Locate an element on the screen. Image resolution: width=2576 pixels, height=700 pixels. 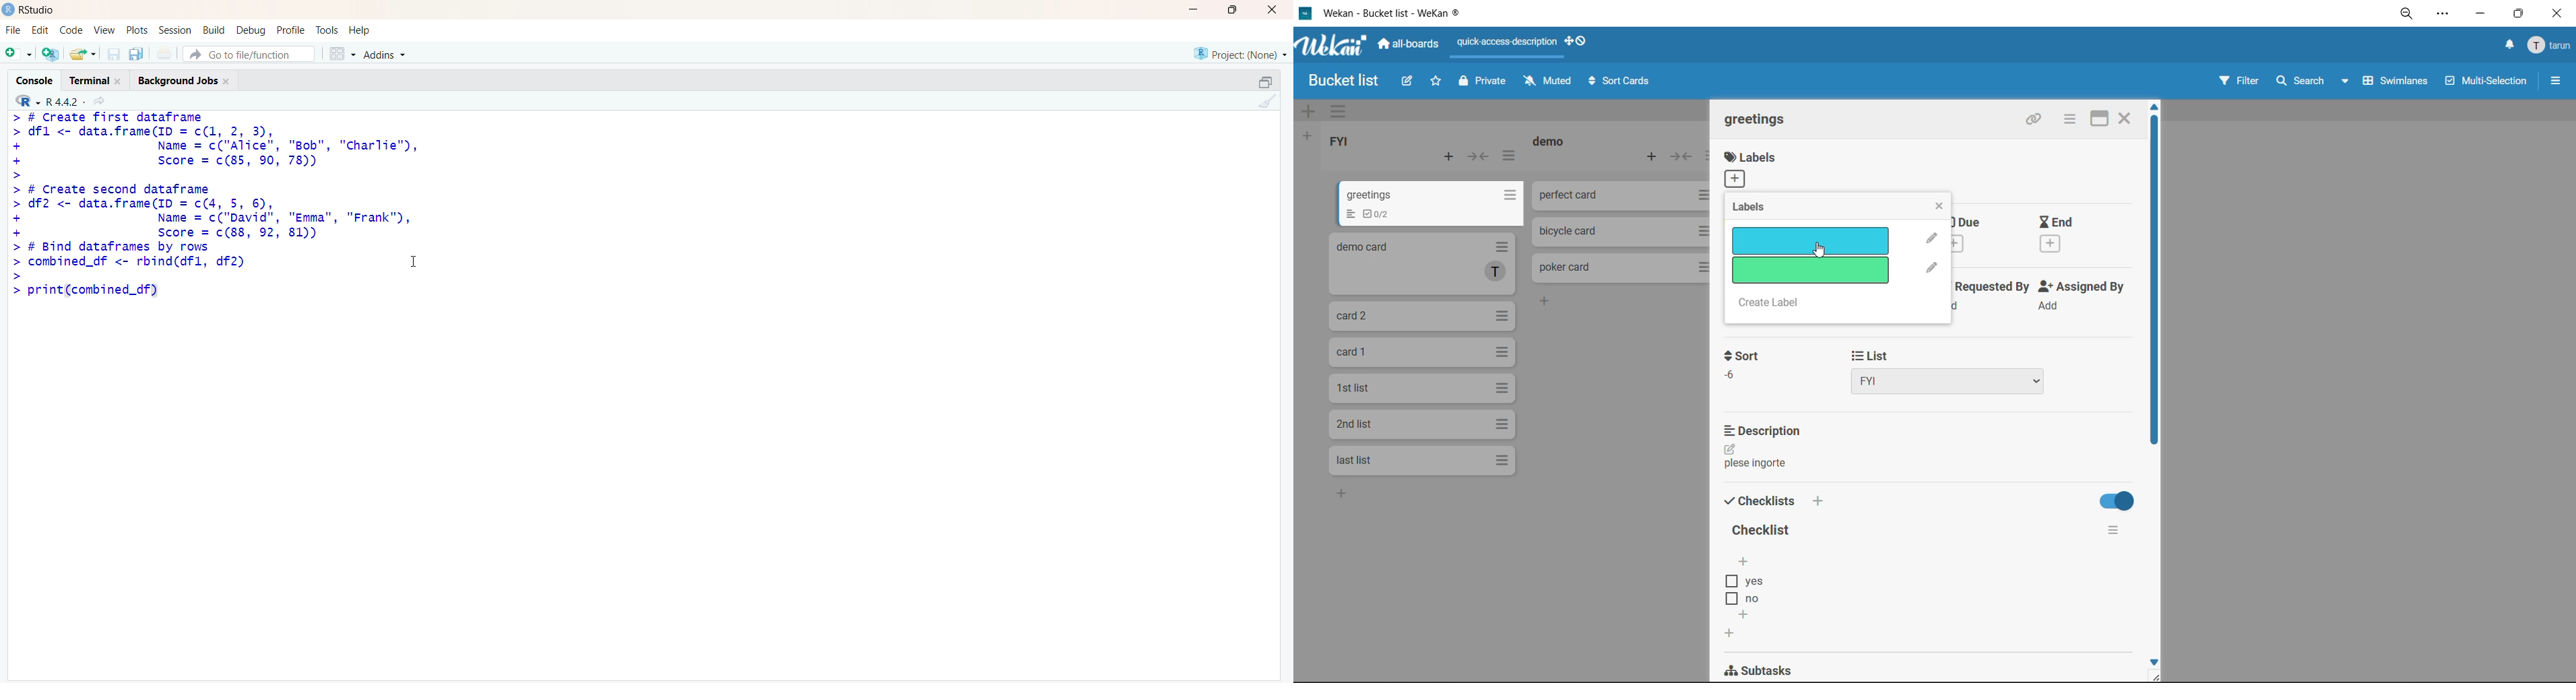
clear console is located at coordinates (1263, 101).